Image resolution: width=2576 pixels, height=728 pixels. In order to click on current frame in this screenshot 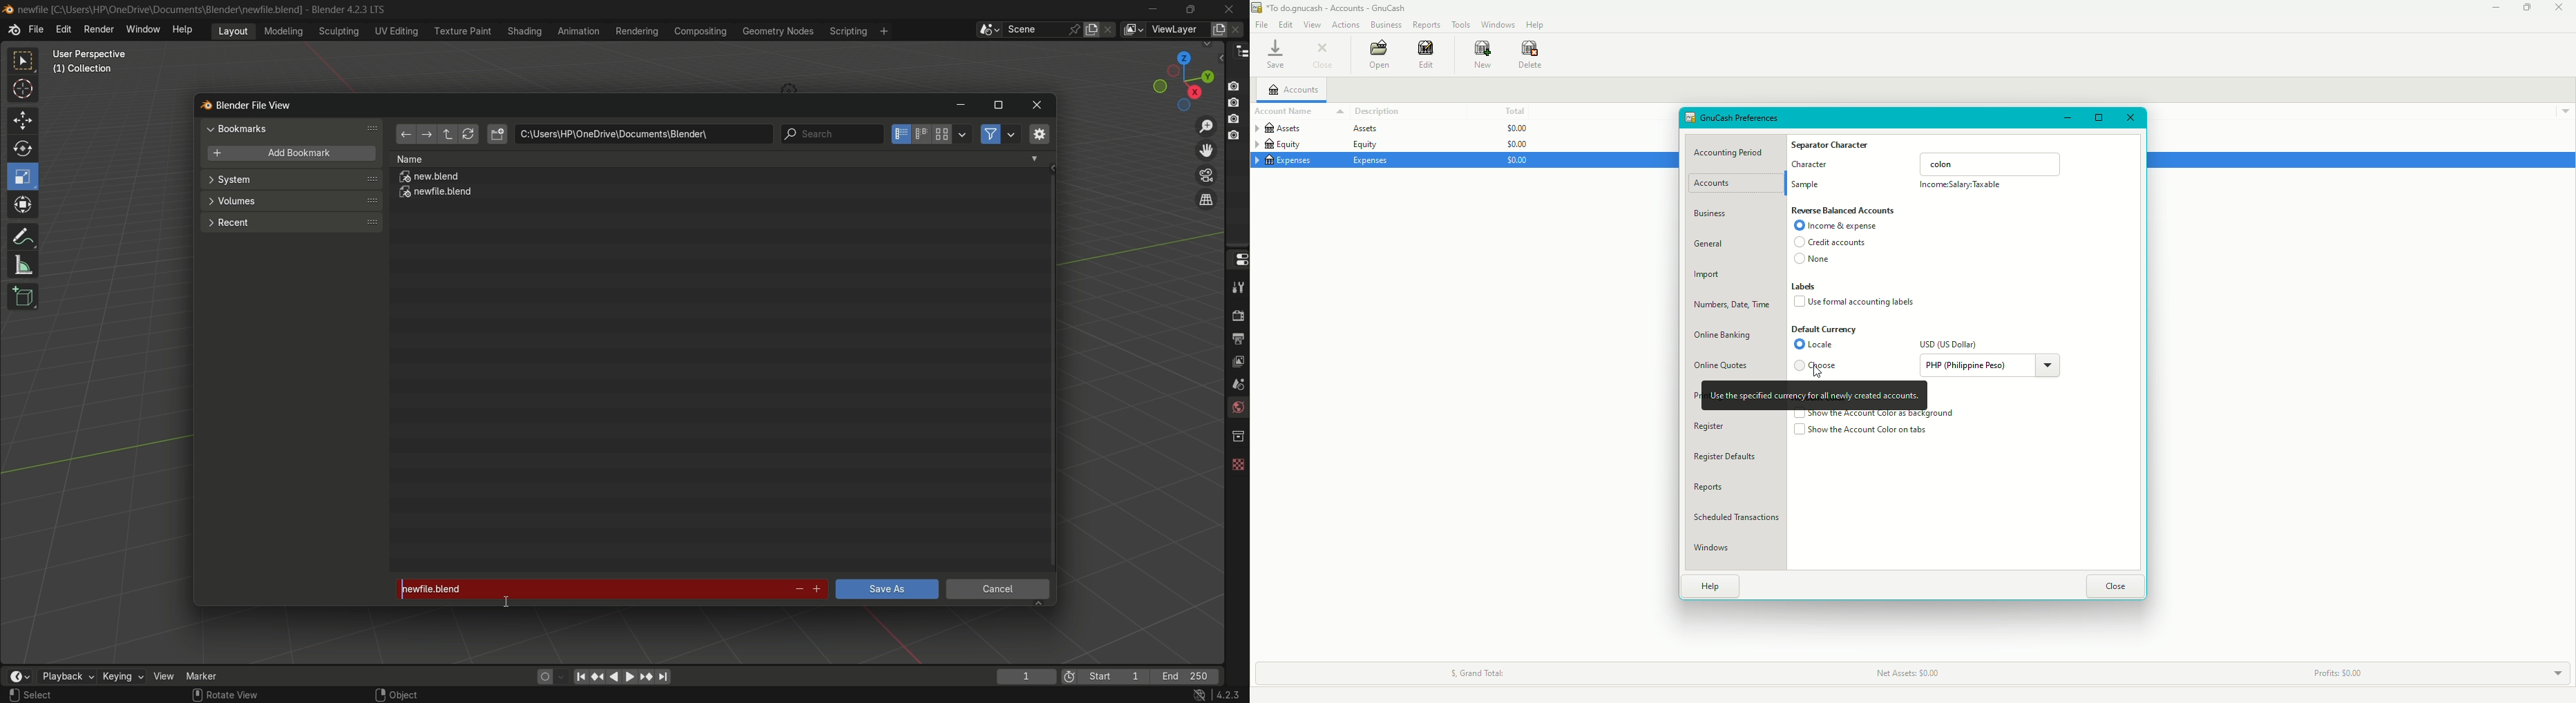, I will do `click(1026, 676)`.